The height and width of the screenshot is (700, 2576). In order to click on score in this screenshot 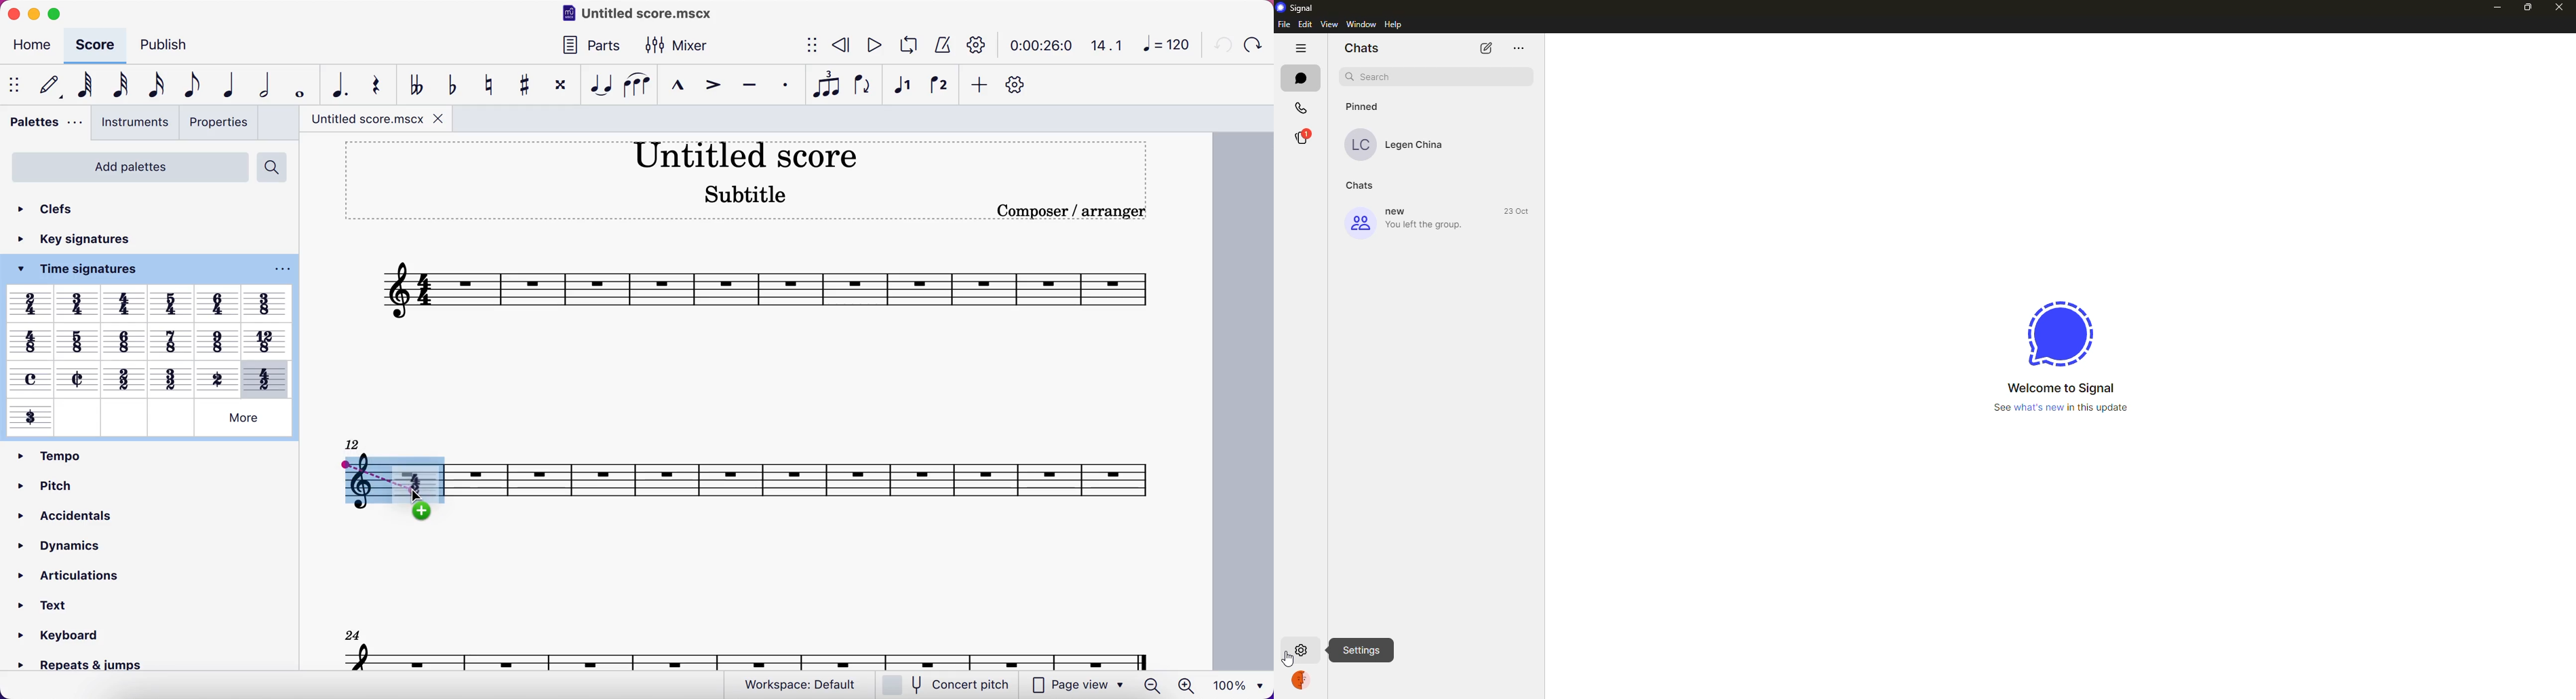, I will do `click(755, 290)`.